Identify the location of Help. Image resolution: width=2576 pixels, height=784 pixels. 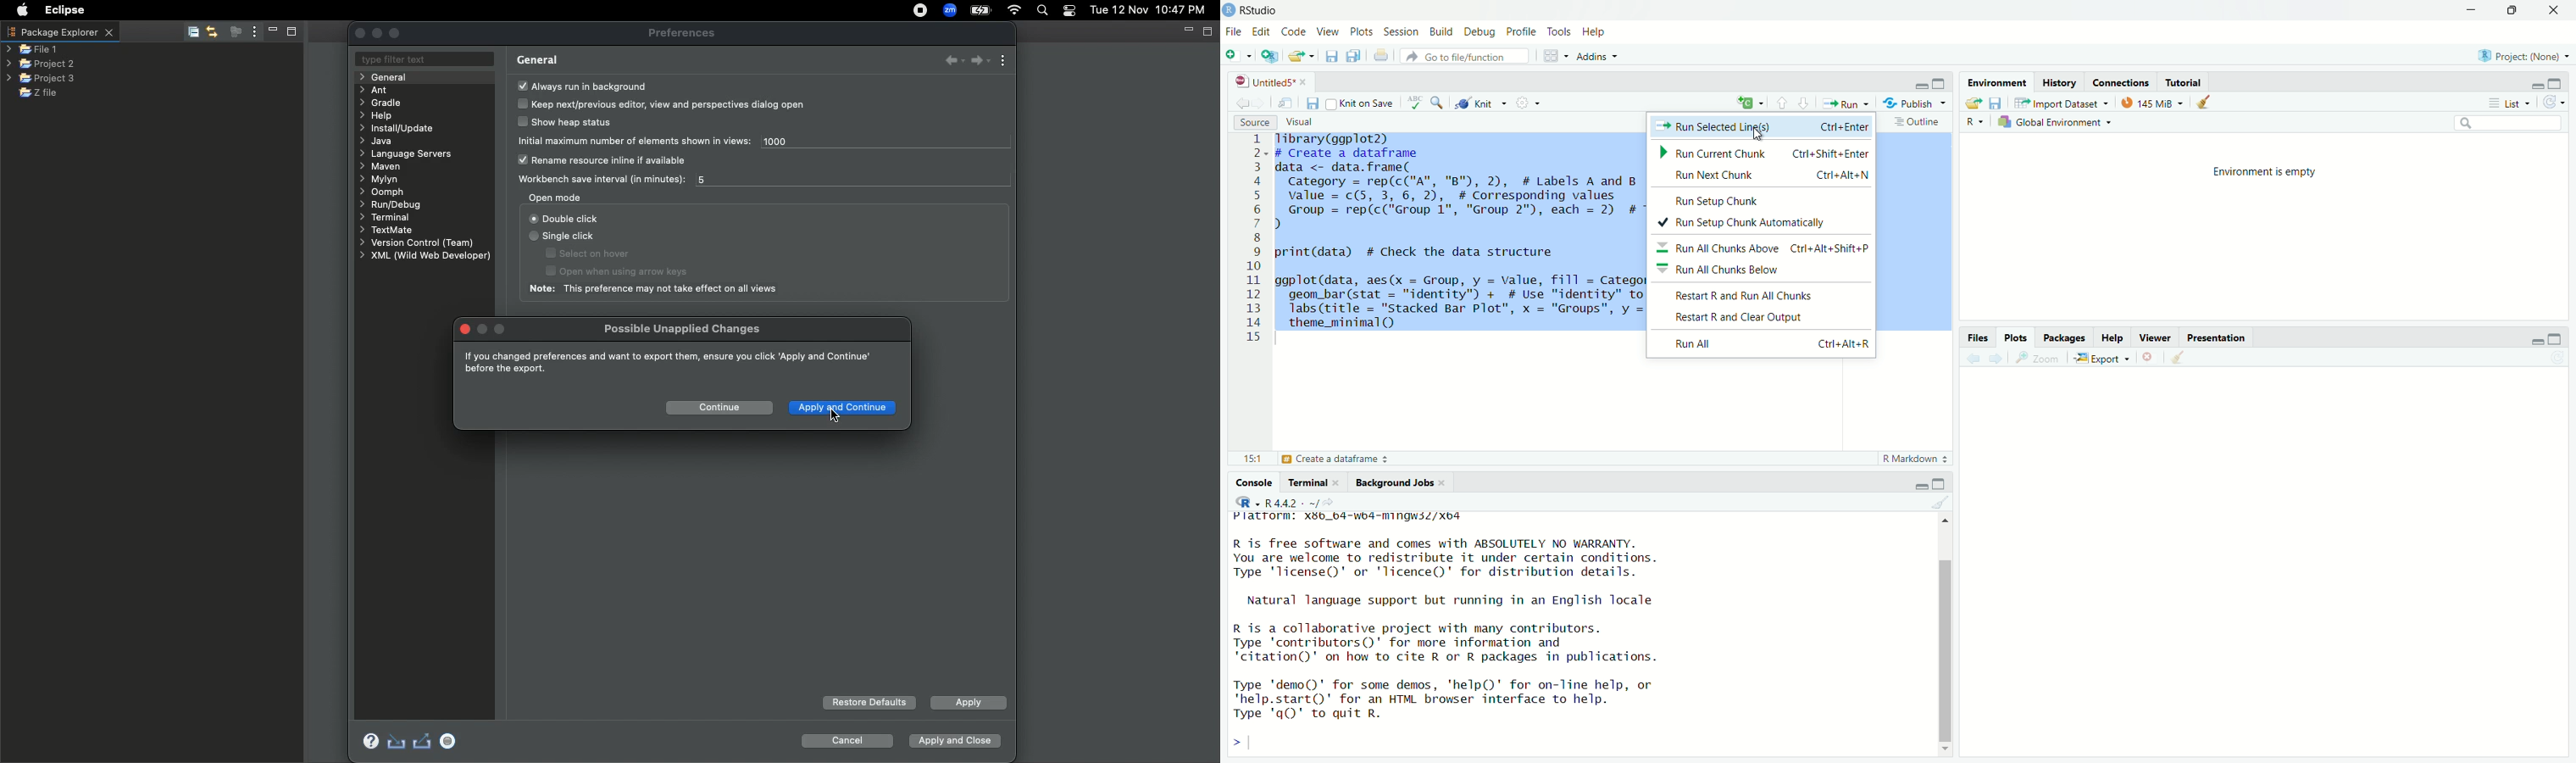
(1593, 32).